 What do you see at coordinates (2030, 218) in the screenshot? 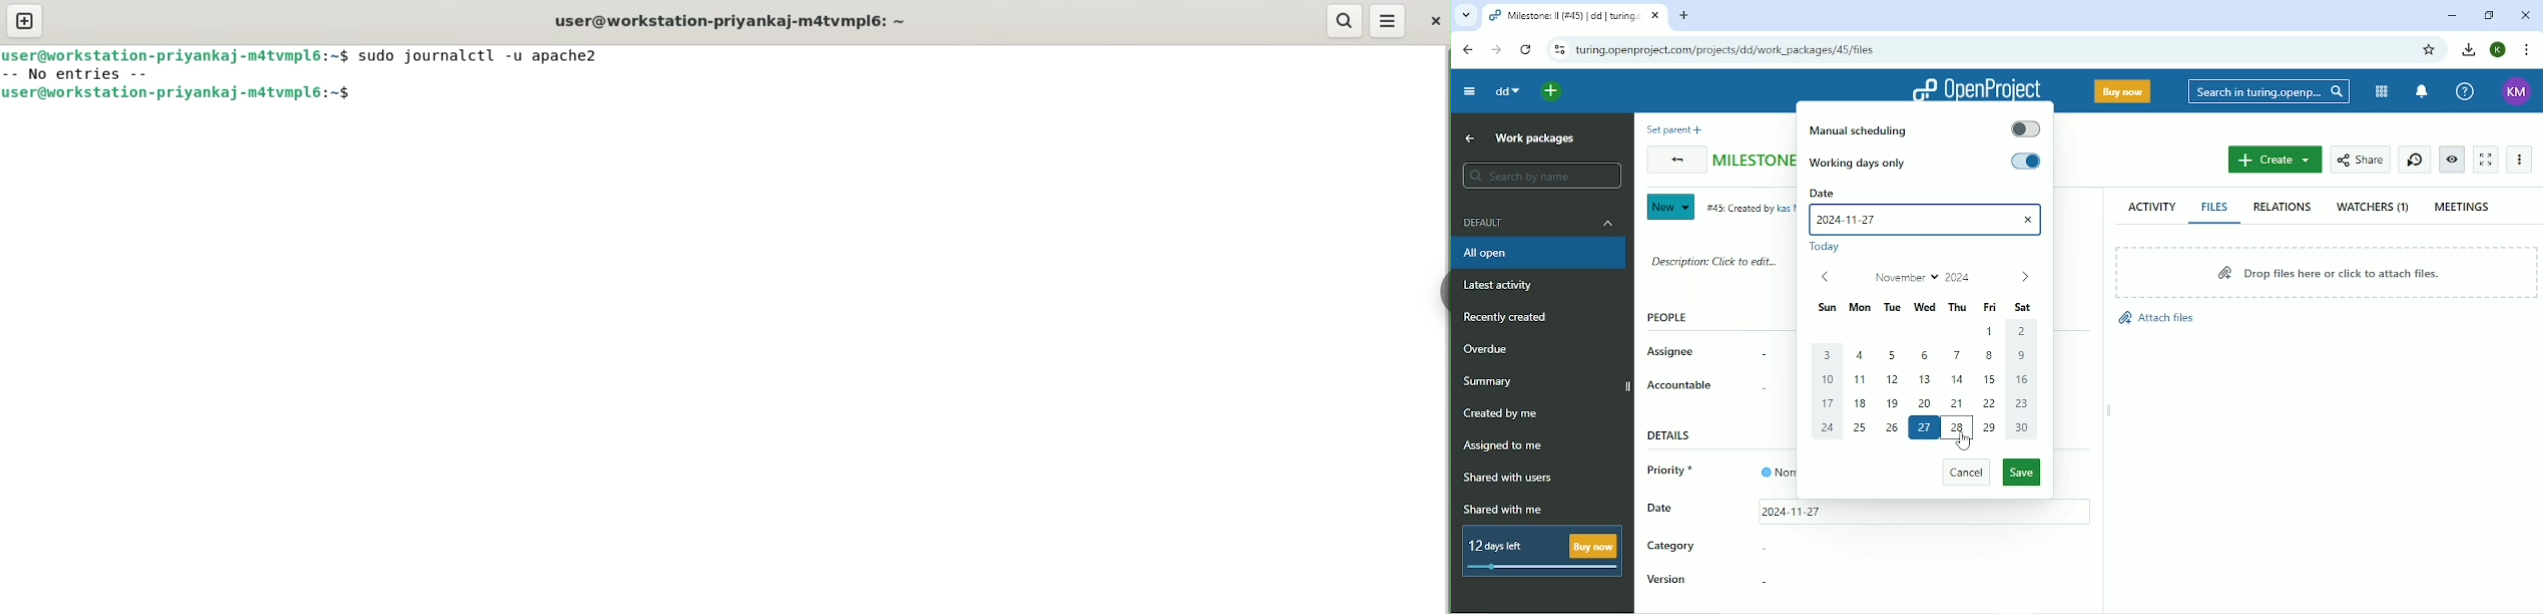
I see `close` at bounding box center [2030, 218].